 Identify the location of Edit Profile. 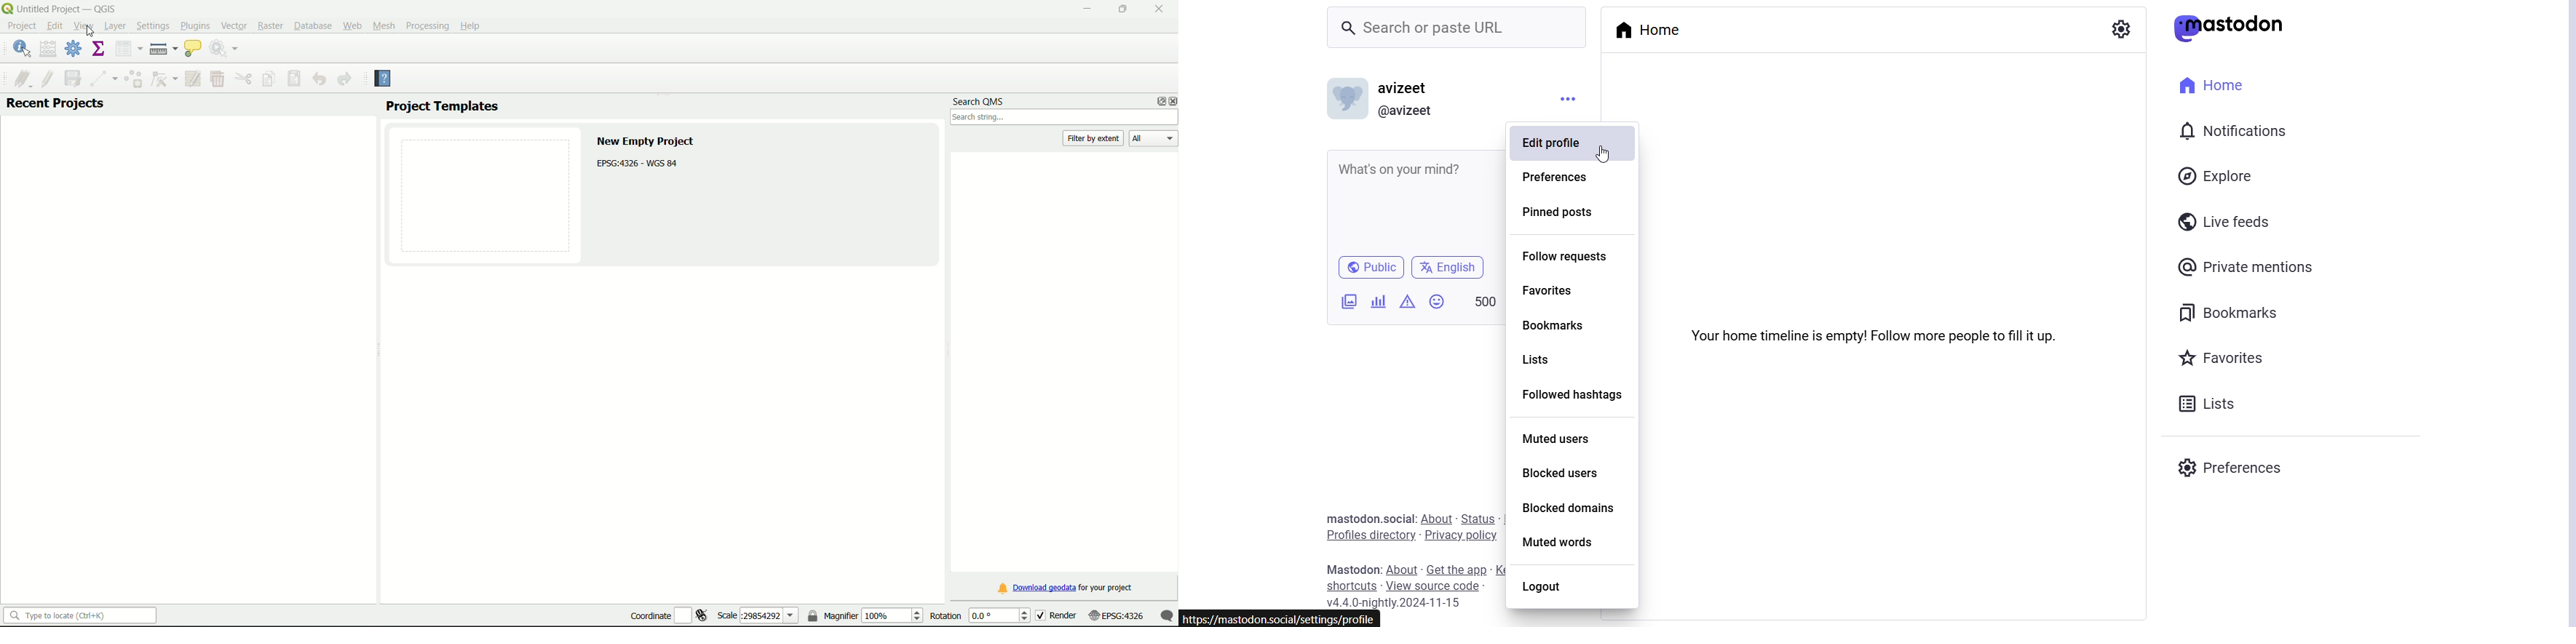
(1575, 145).